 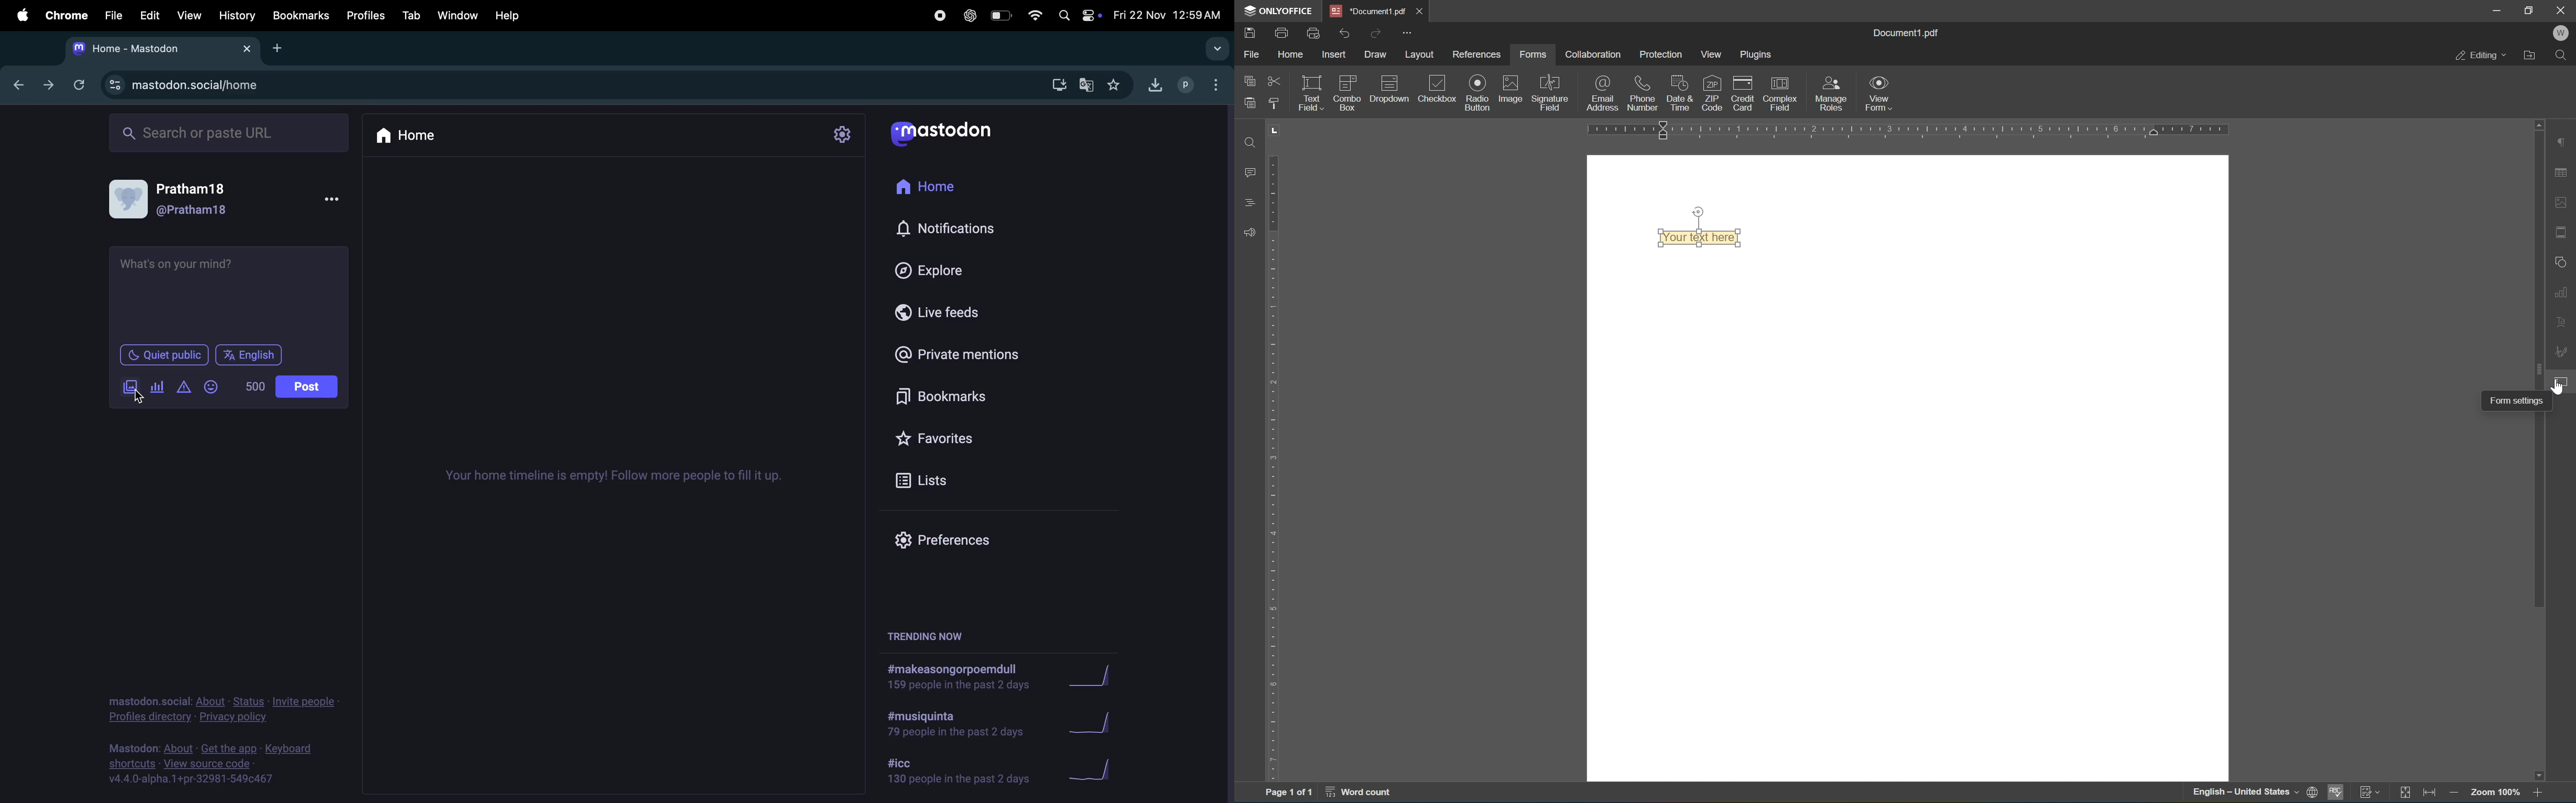 I want to click on record, so click(x=934, y=17).